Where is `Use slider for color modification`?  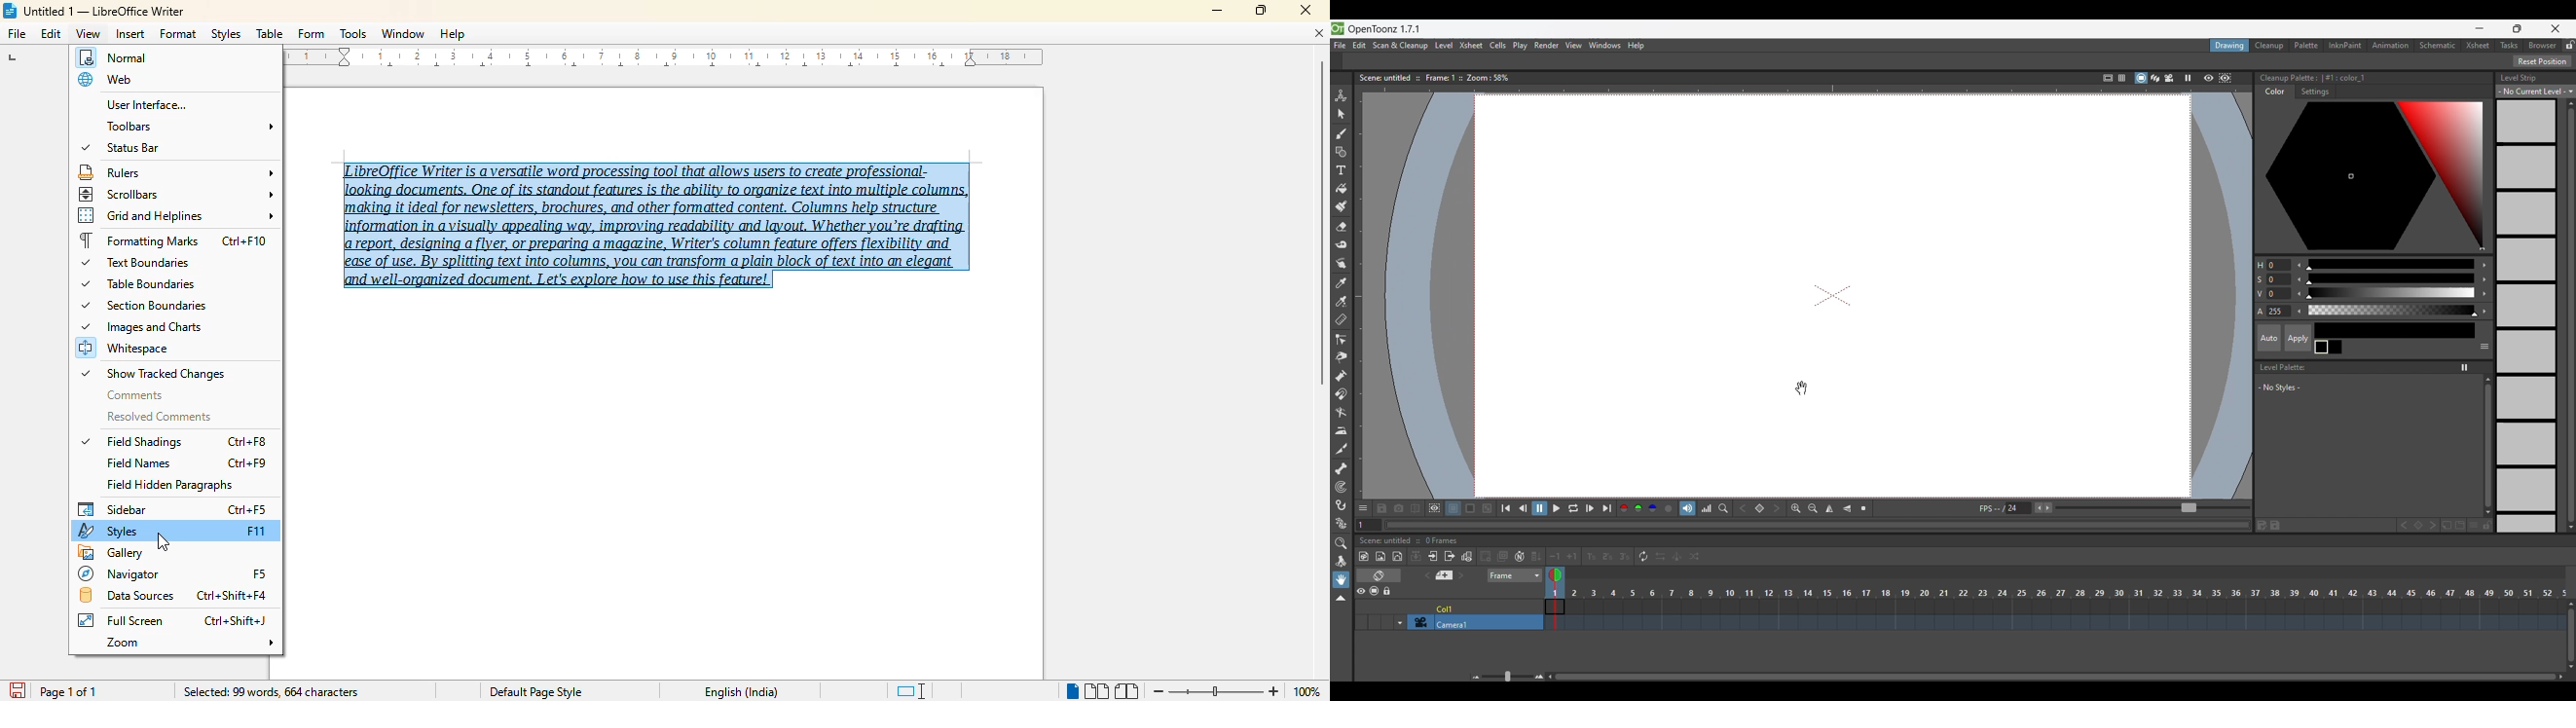
Use slider for color modification is located at coordinates (2391, 288).